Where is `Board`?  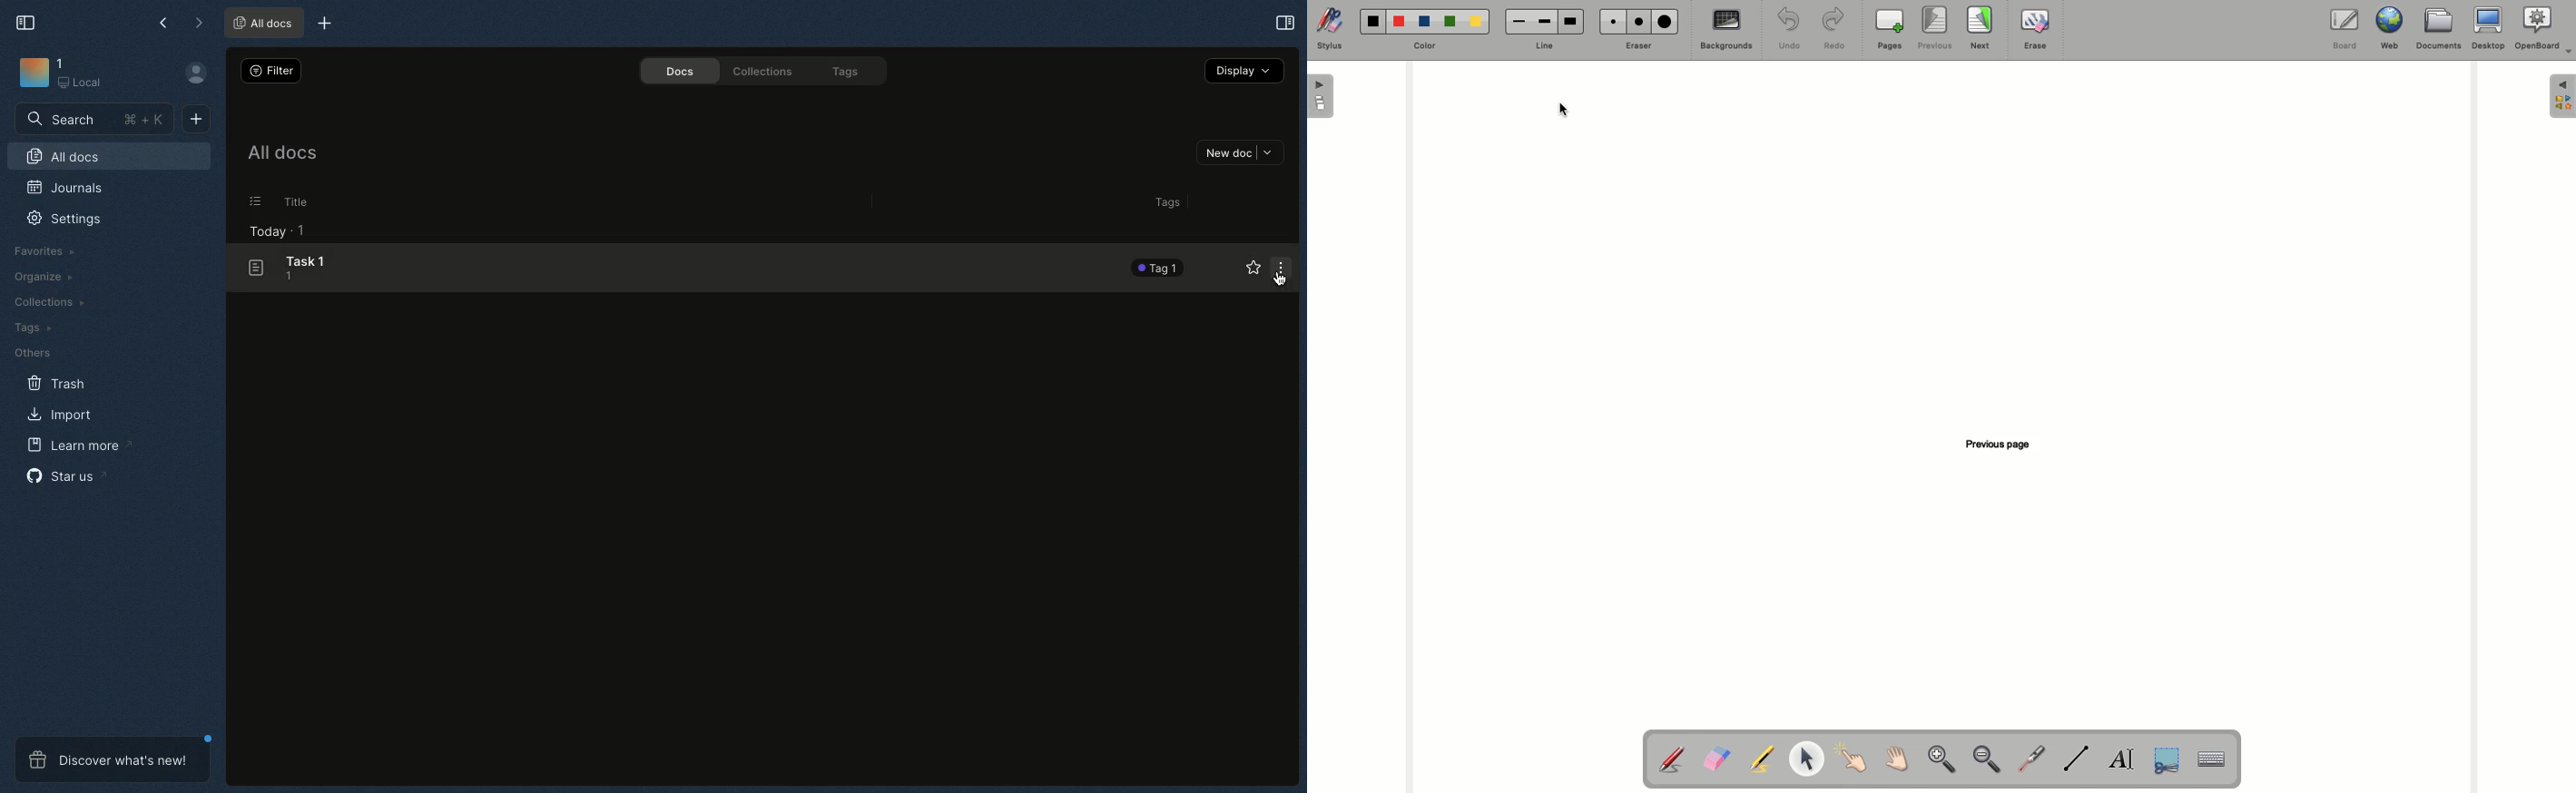
Board is located at coordinates (2345, 31).